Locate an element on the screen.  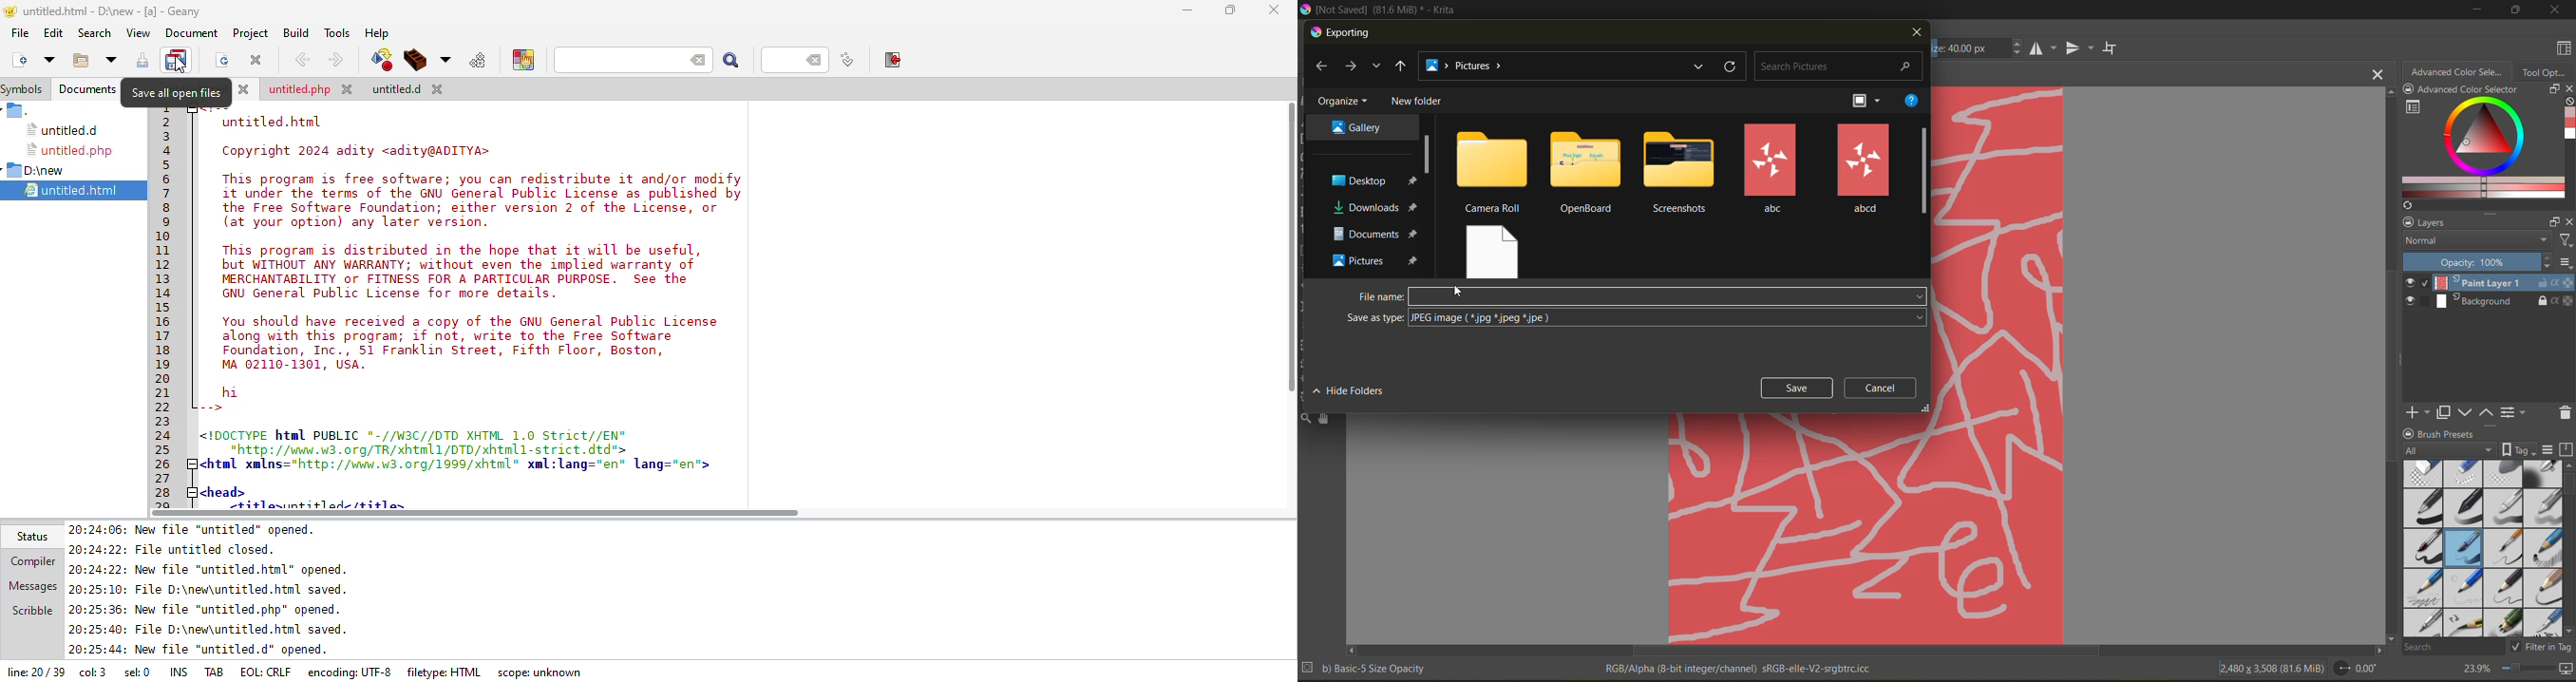
lock/unlock docker is located at coordinates (2405, 222).